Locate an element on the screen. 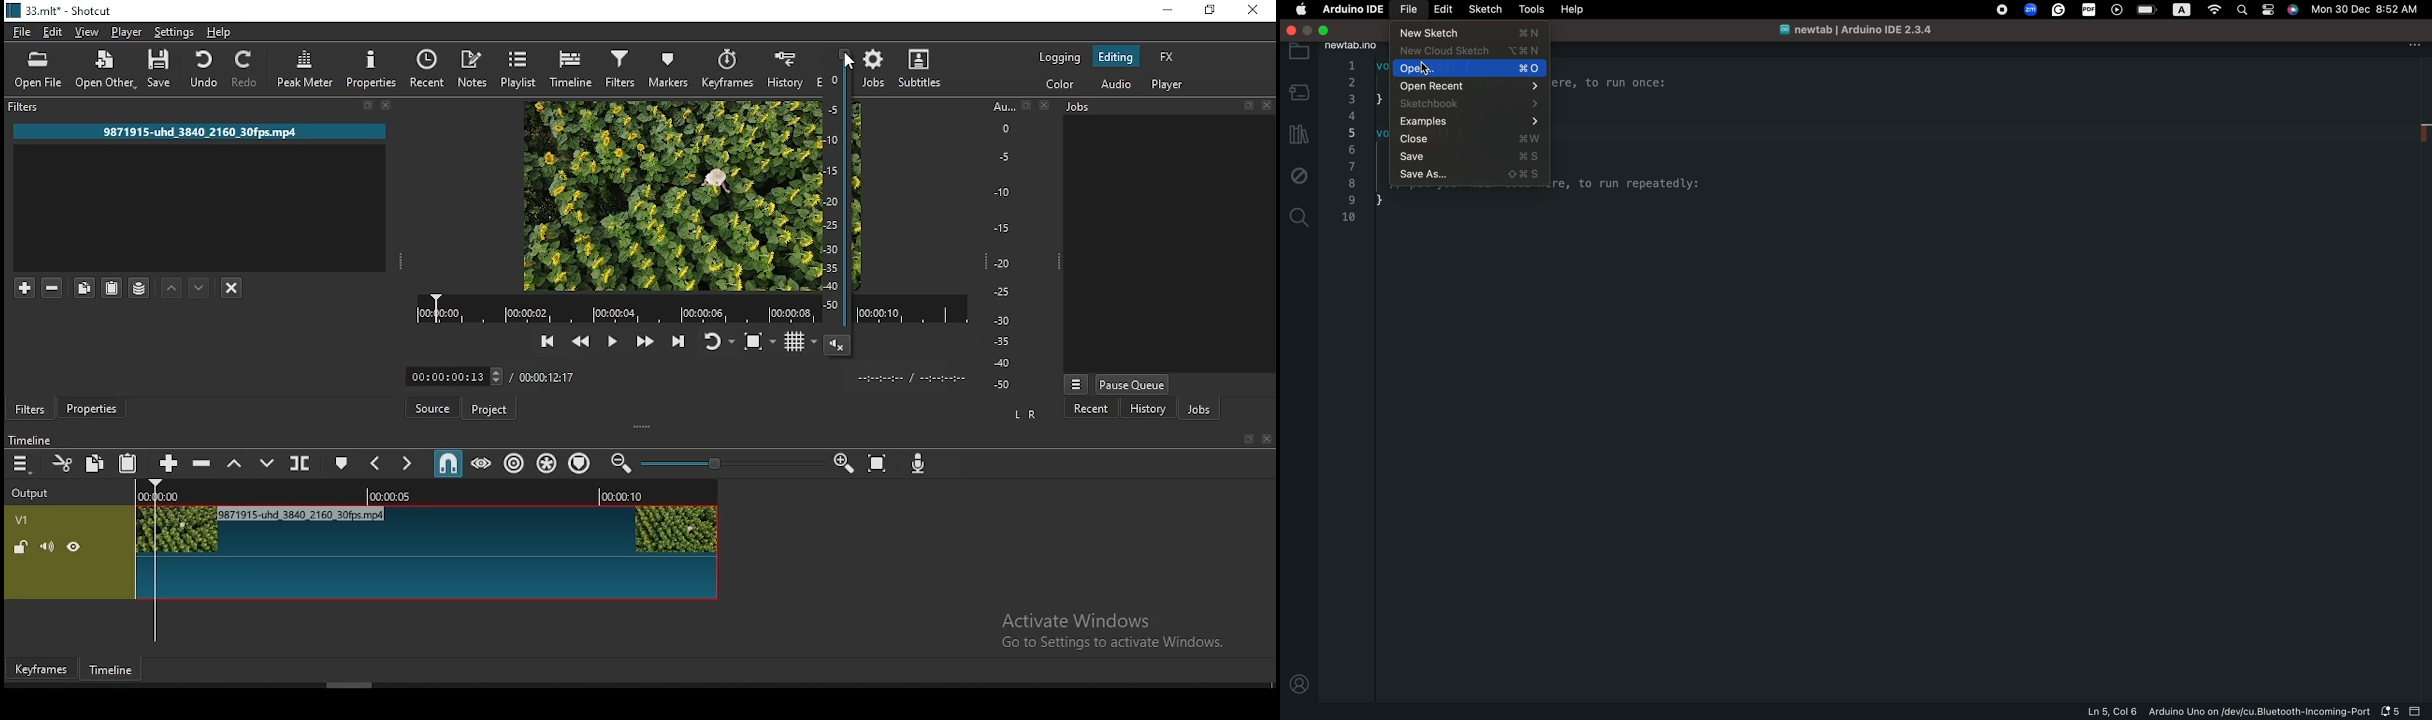 This screenshot has width=2436, height=728. Jobs is located at coordinates (1088, 108).